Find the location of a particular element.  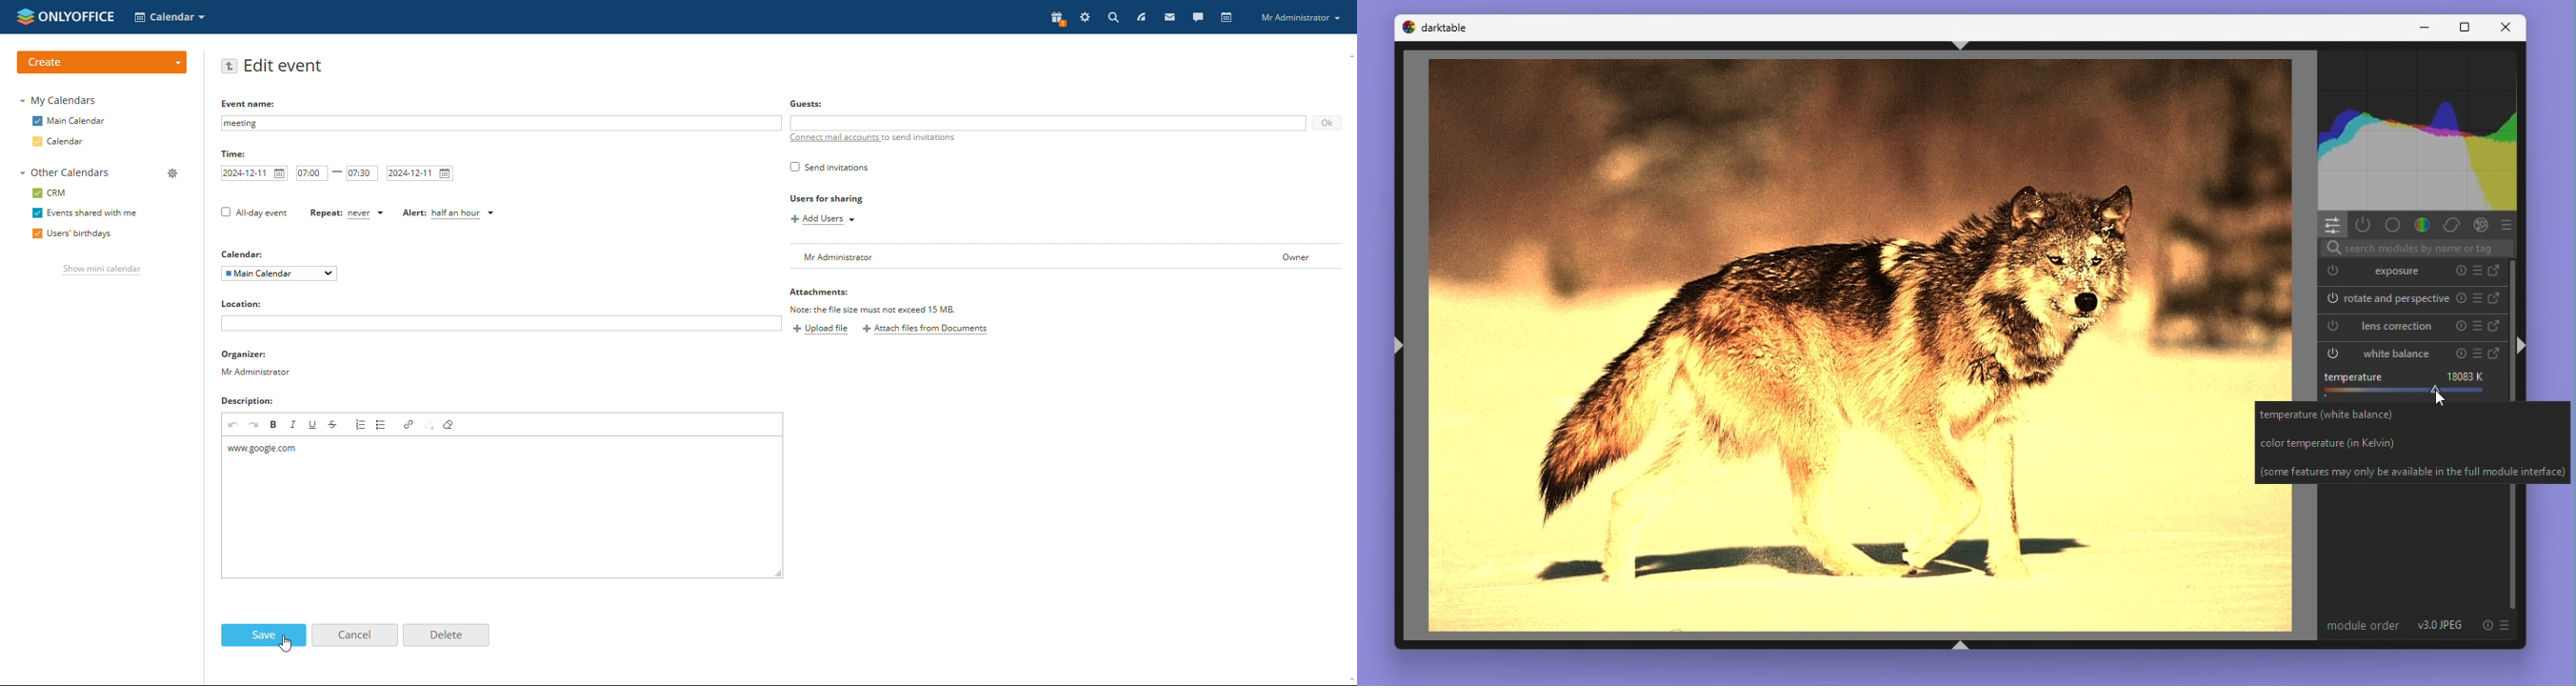

Go to full version of exposure module is located at coordinates (2497, 271).